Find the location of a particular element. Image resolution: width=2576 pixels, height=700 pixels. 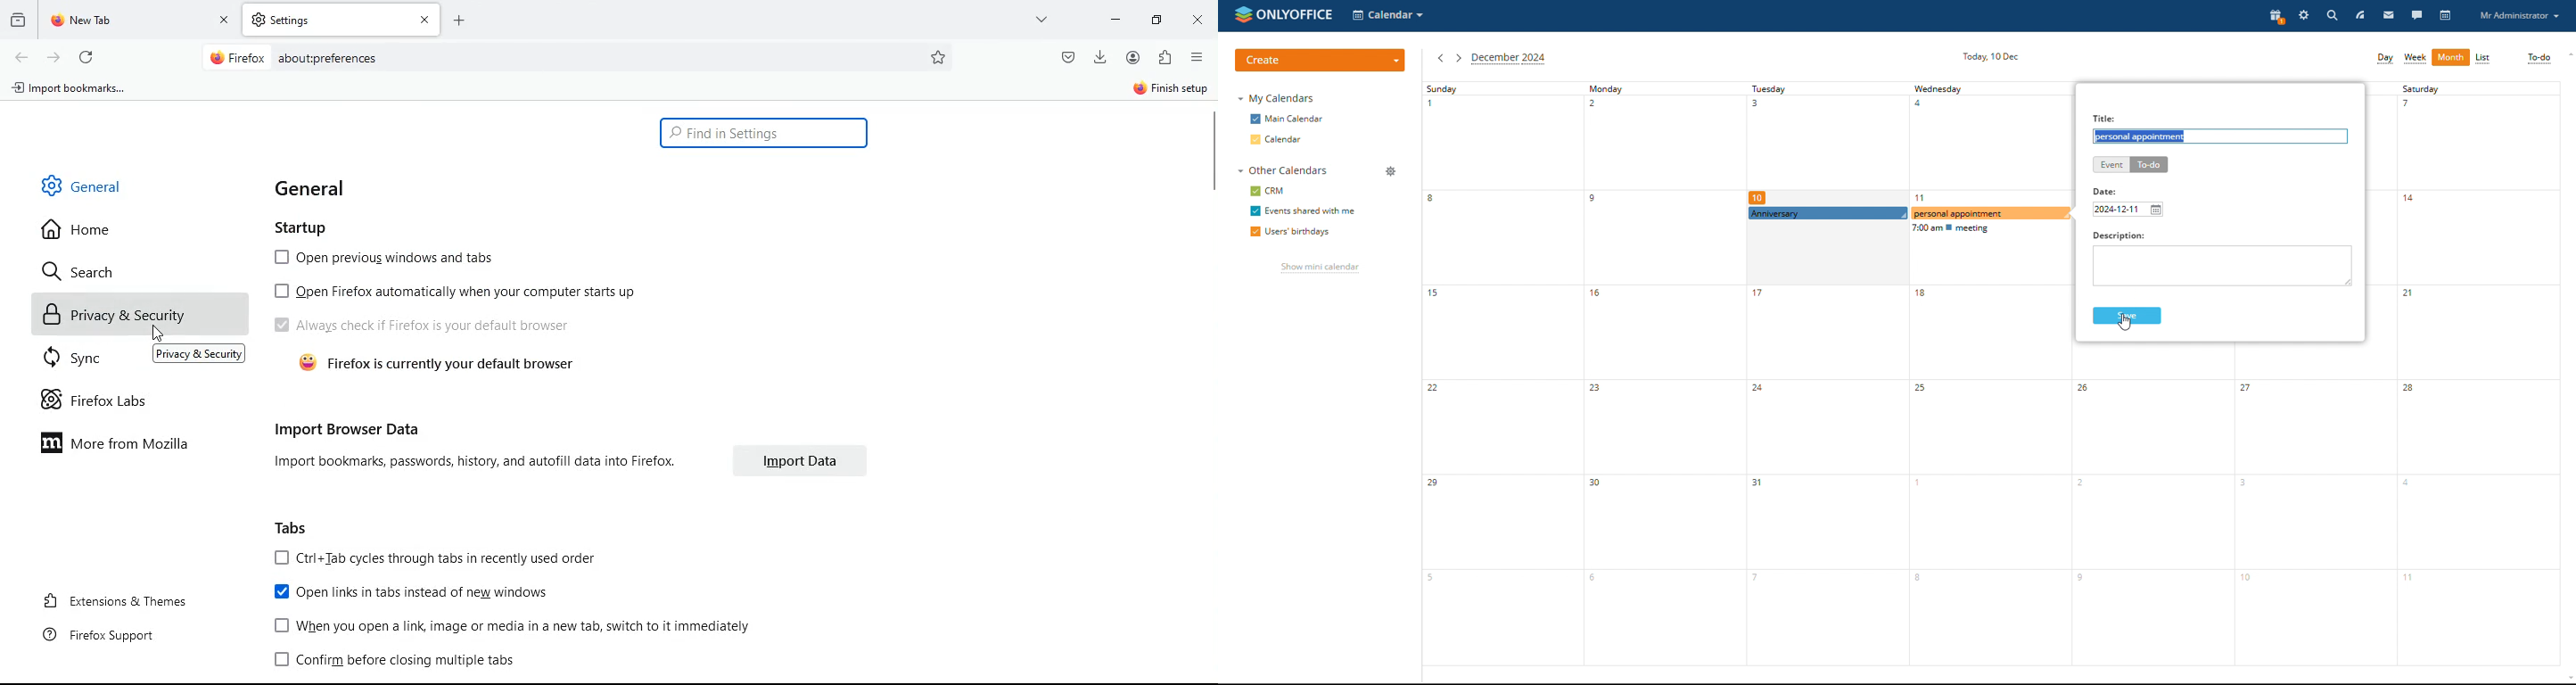

tab is located at coordinates (141, 21).